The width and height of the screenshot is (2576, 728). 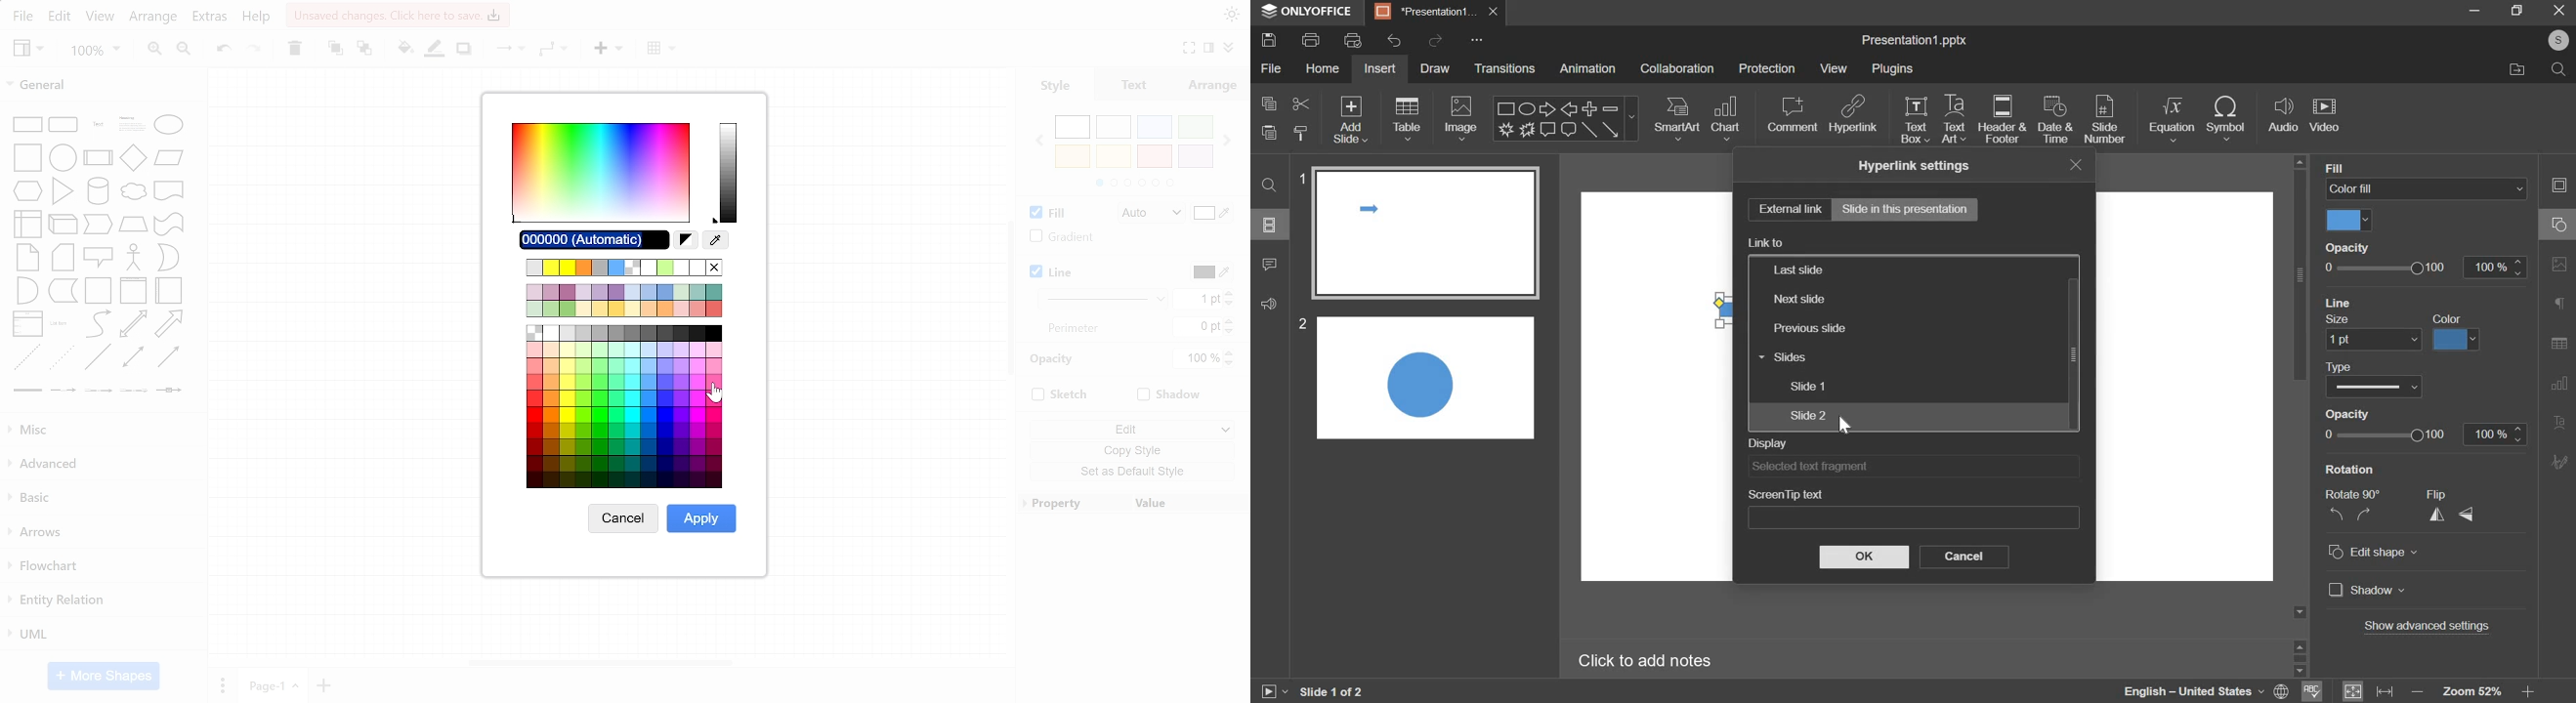 I want to click on file, so click(x=1271, y=68).